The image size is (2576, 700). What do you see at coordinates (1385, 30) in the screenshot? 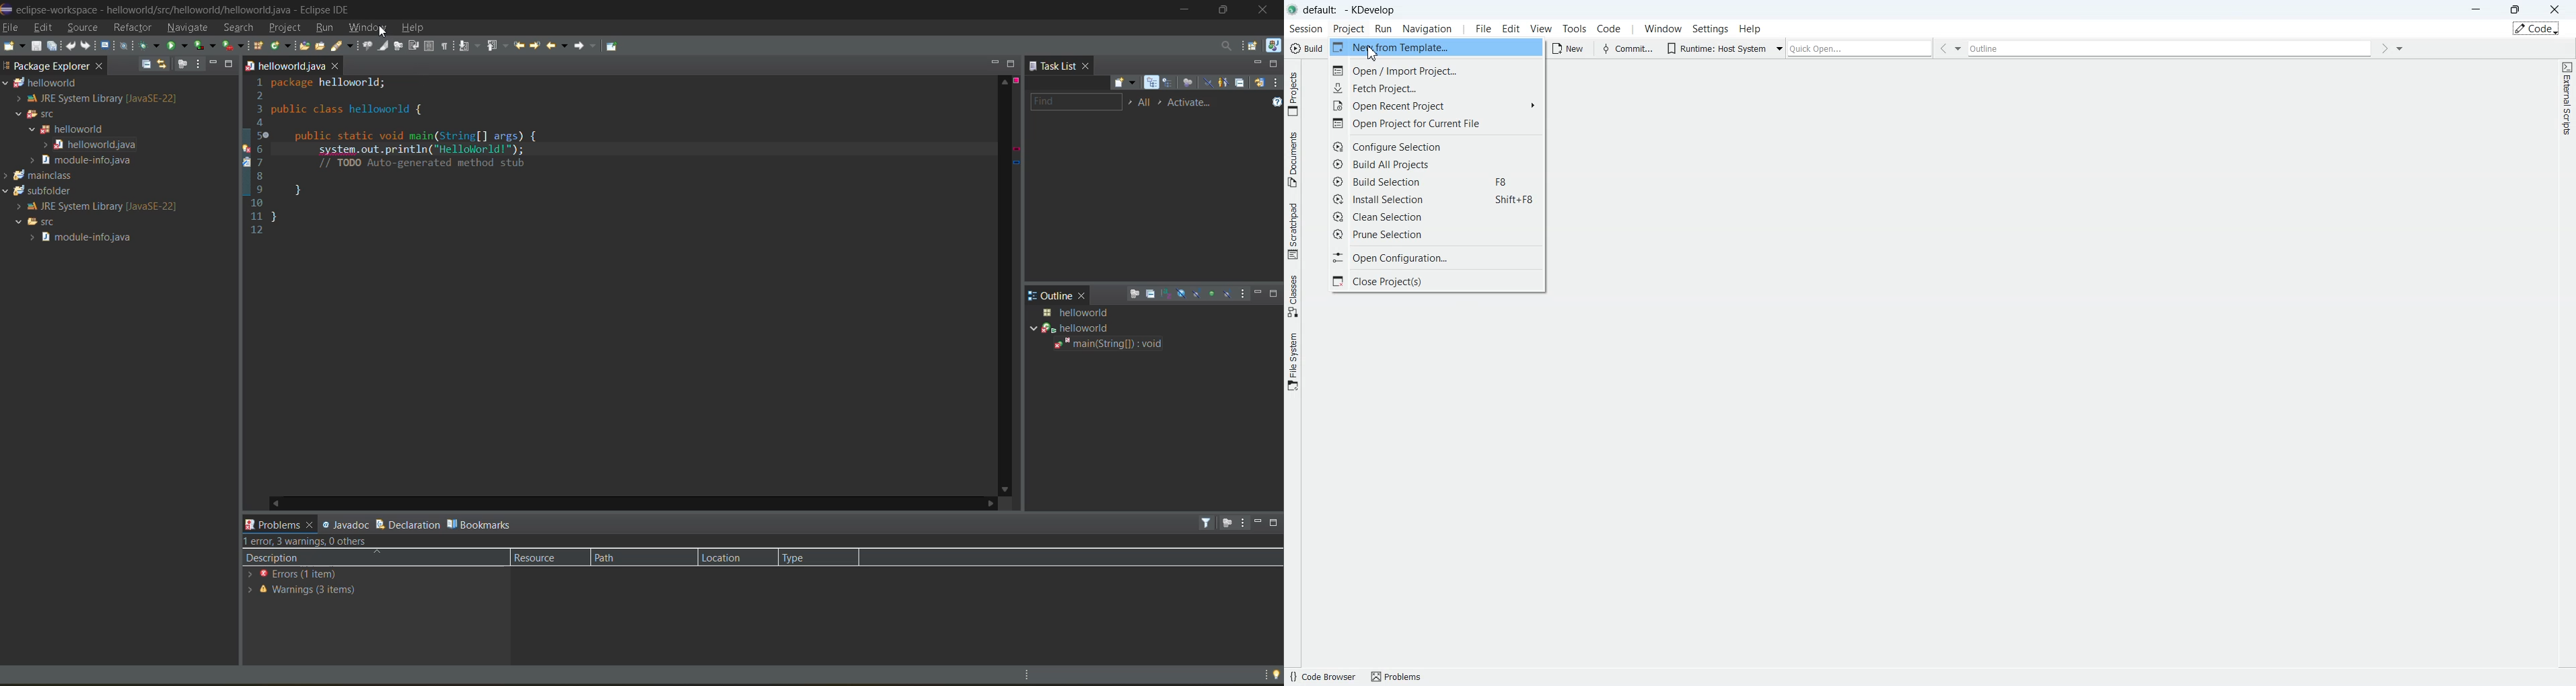
I see `Run` at bounding box center [1385, 30].